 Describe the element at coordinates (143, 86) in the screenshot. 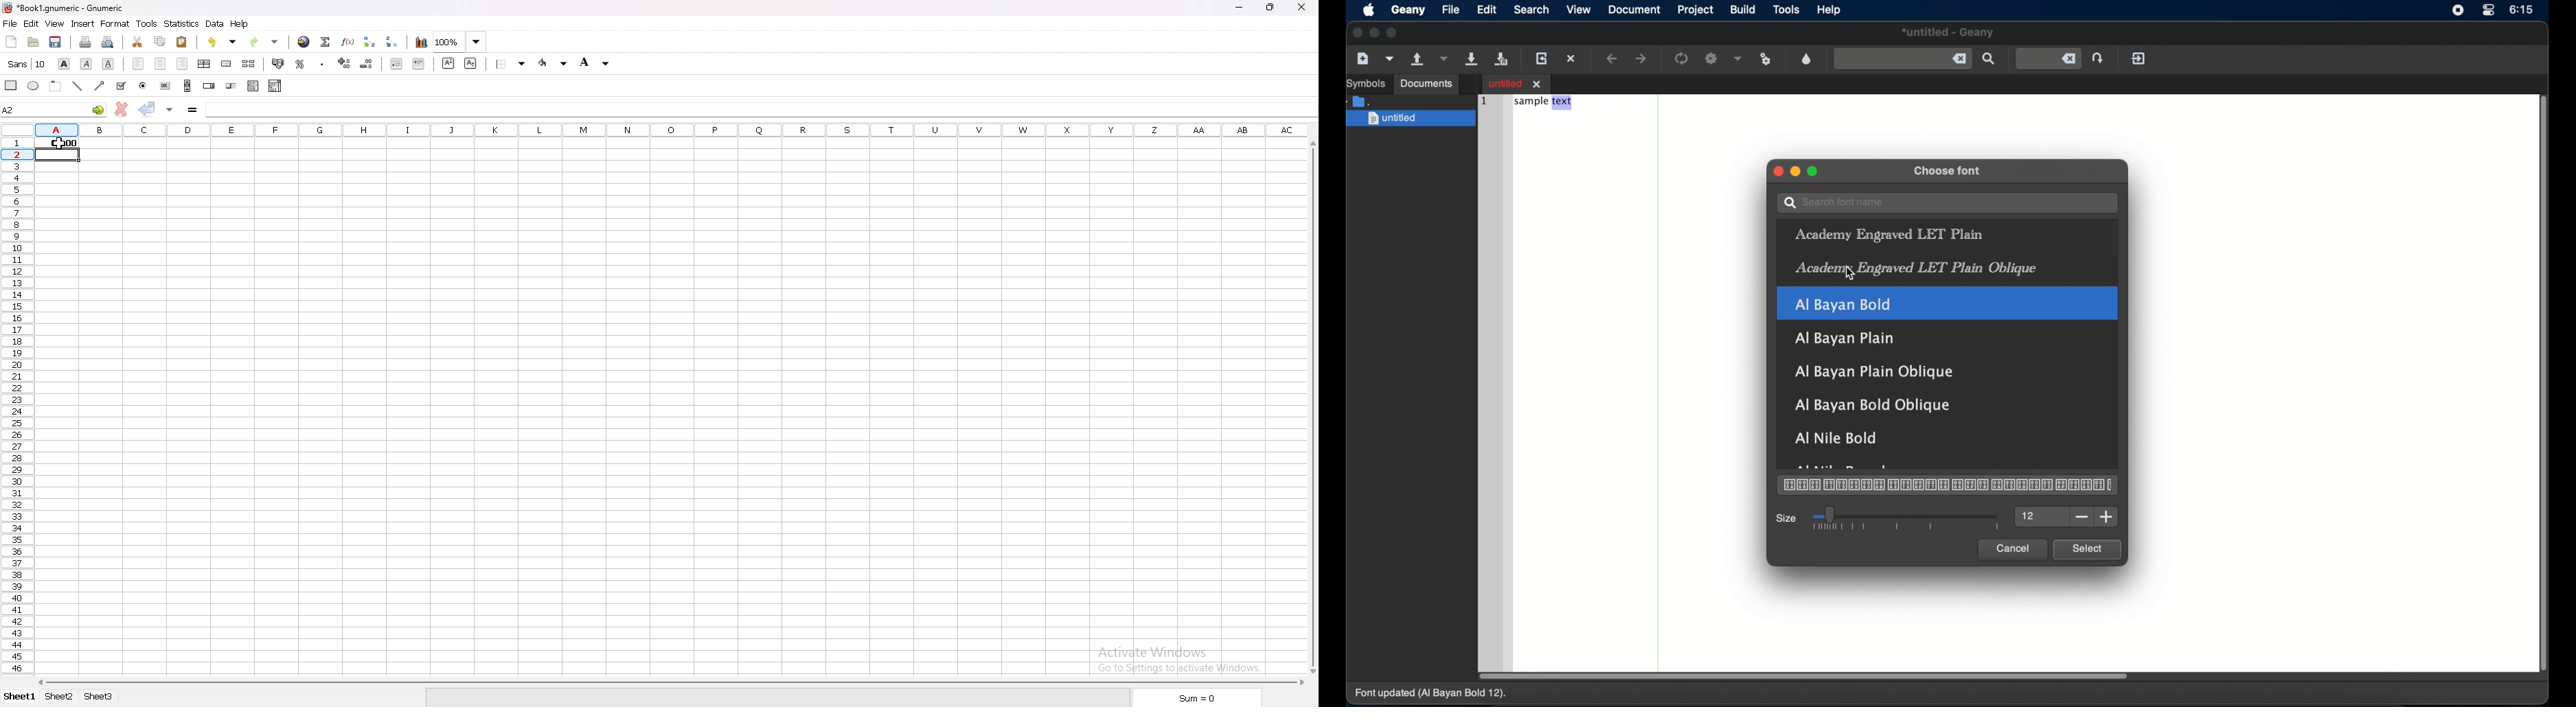

I see `radio button` at that location.